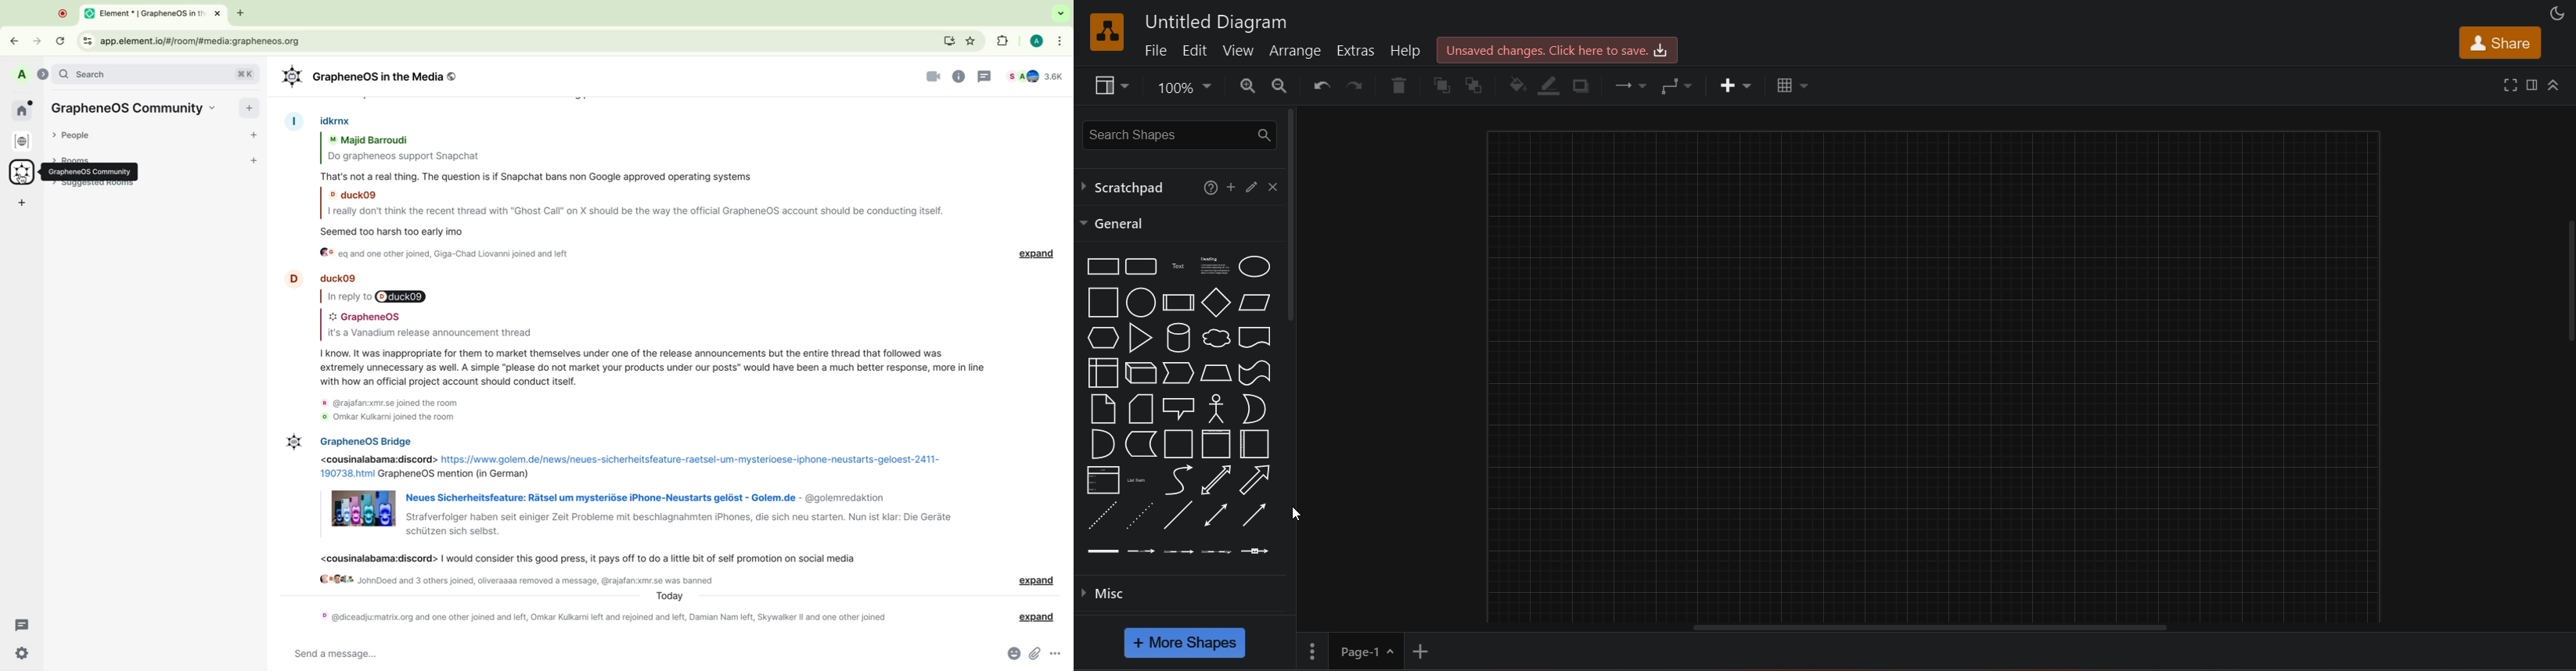 This screenshot has height=672, width=2576. Describe the element at coordinates (155, 74) in the screenshot. I see `Search bar` at that location.